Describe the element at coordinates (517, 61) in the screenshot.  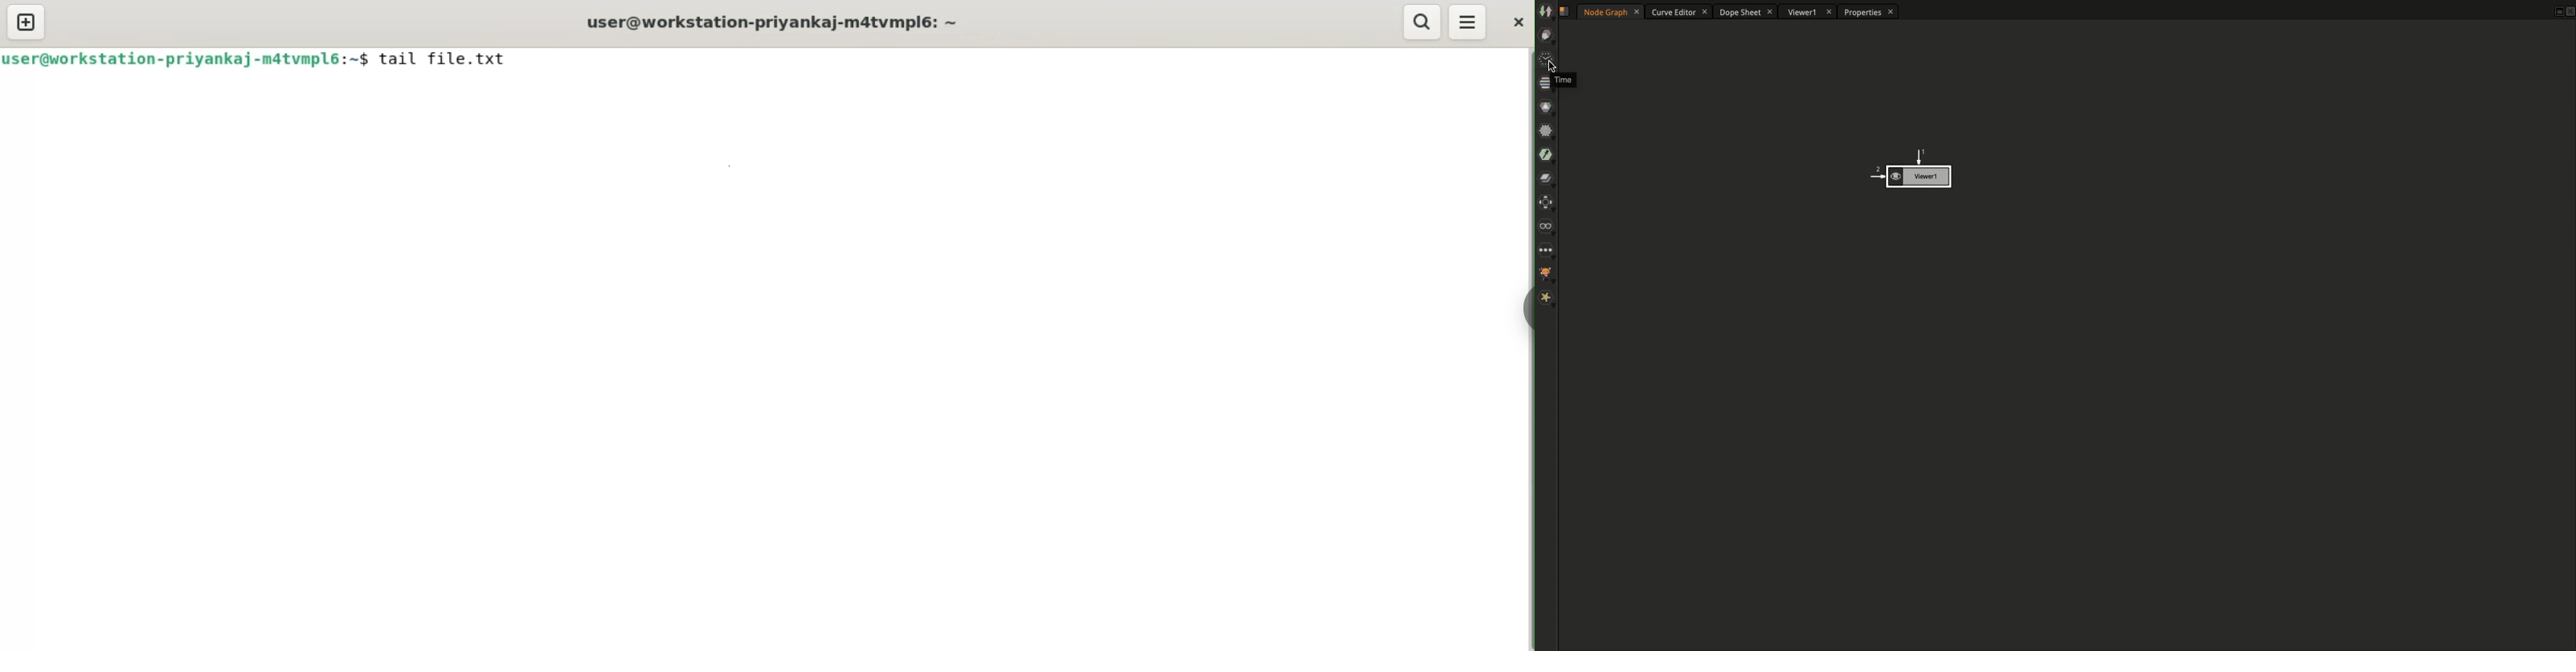
I see `cursor` at that location.